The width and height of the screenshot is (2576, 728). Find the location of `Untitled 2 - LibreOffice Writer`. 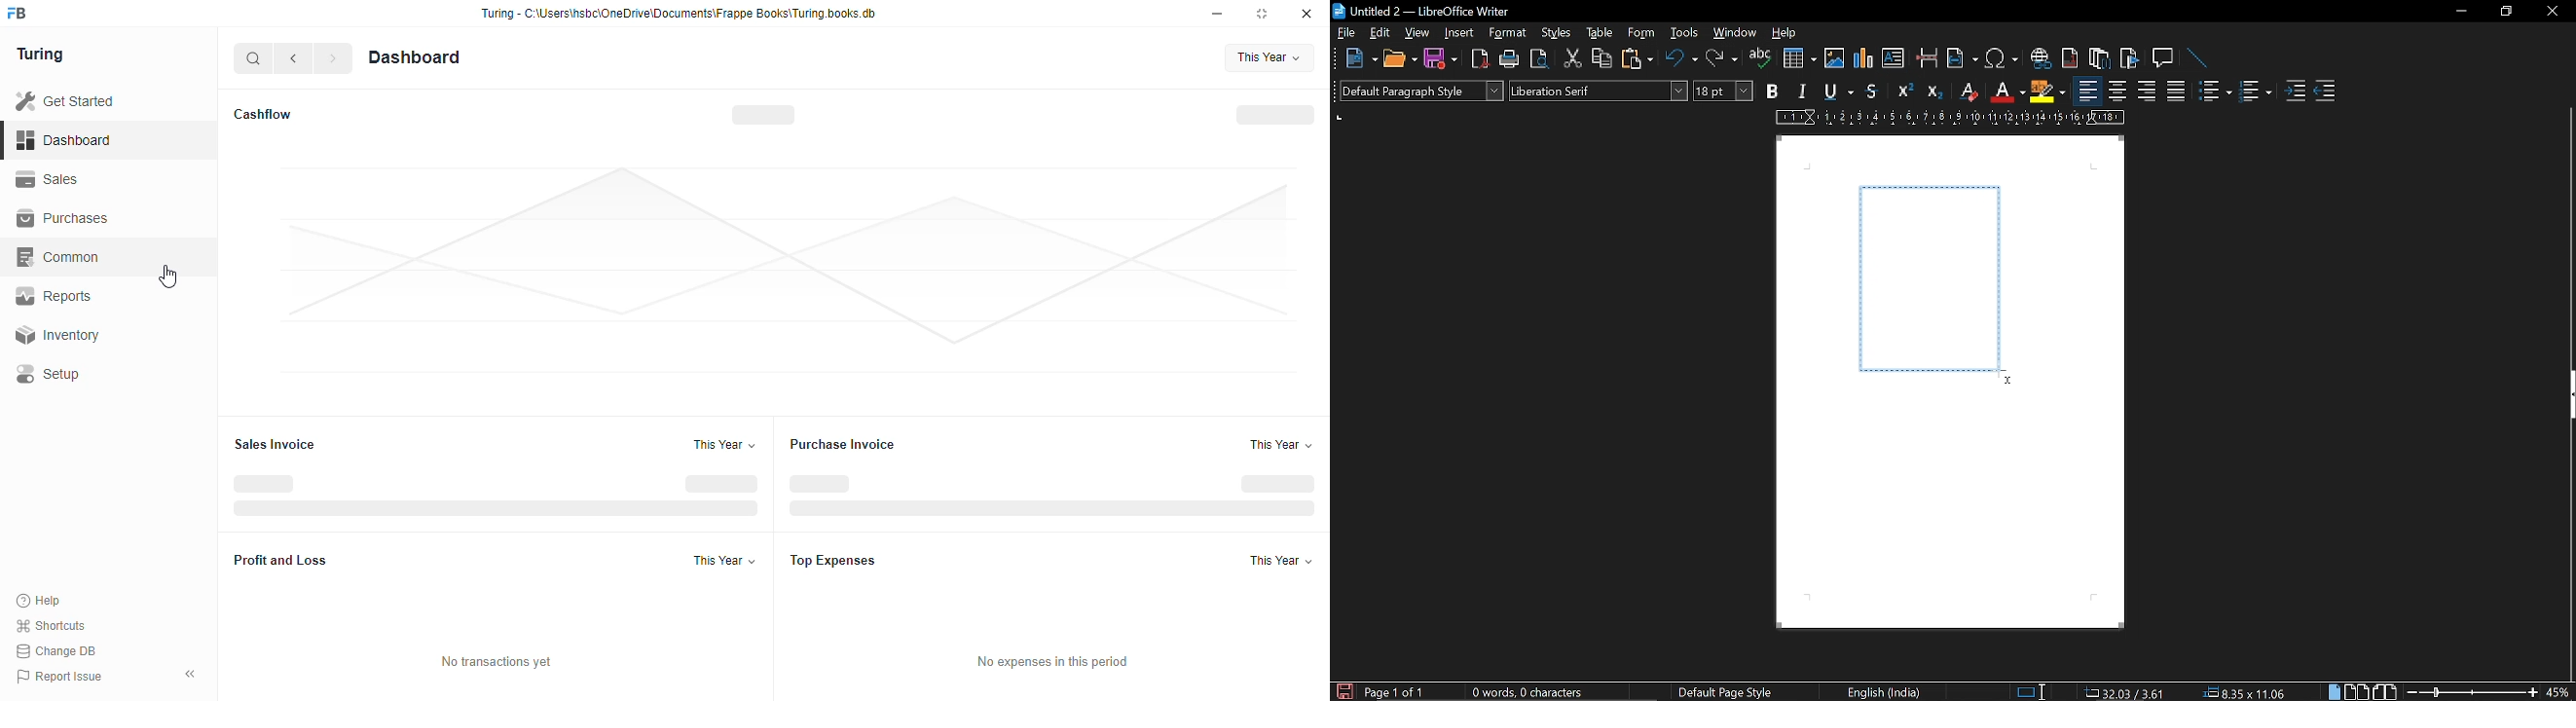

Untitled 2 - LibreOffice Writer is located at coordinates (1427, 13).